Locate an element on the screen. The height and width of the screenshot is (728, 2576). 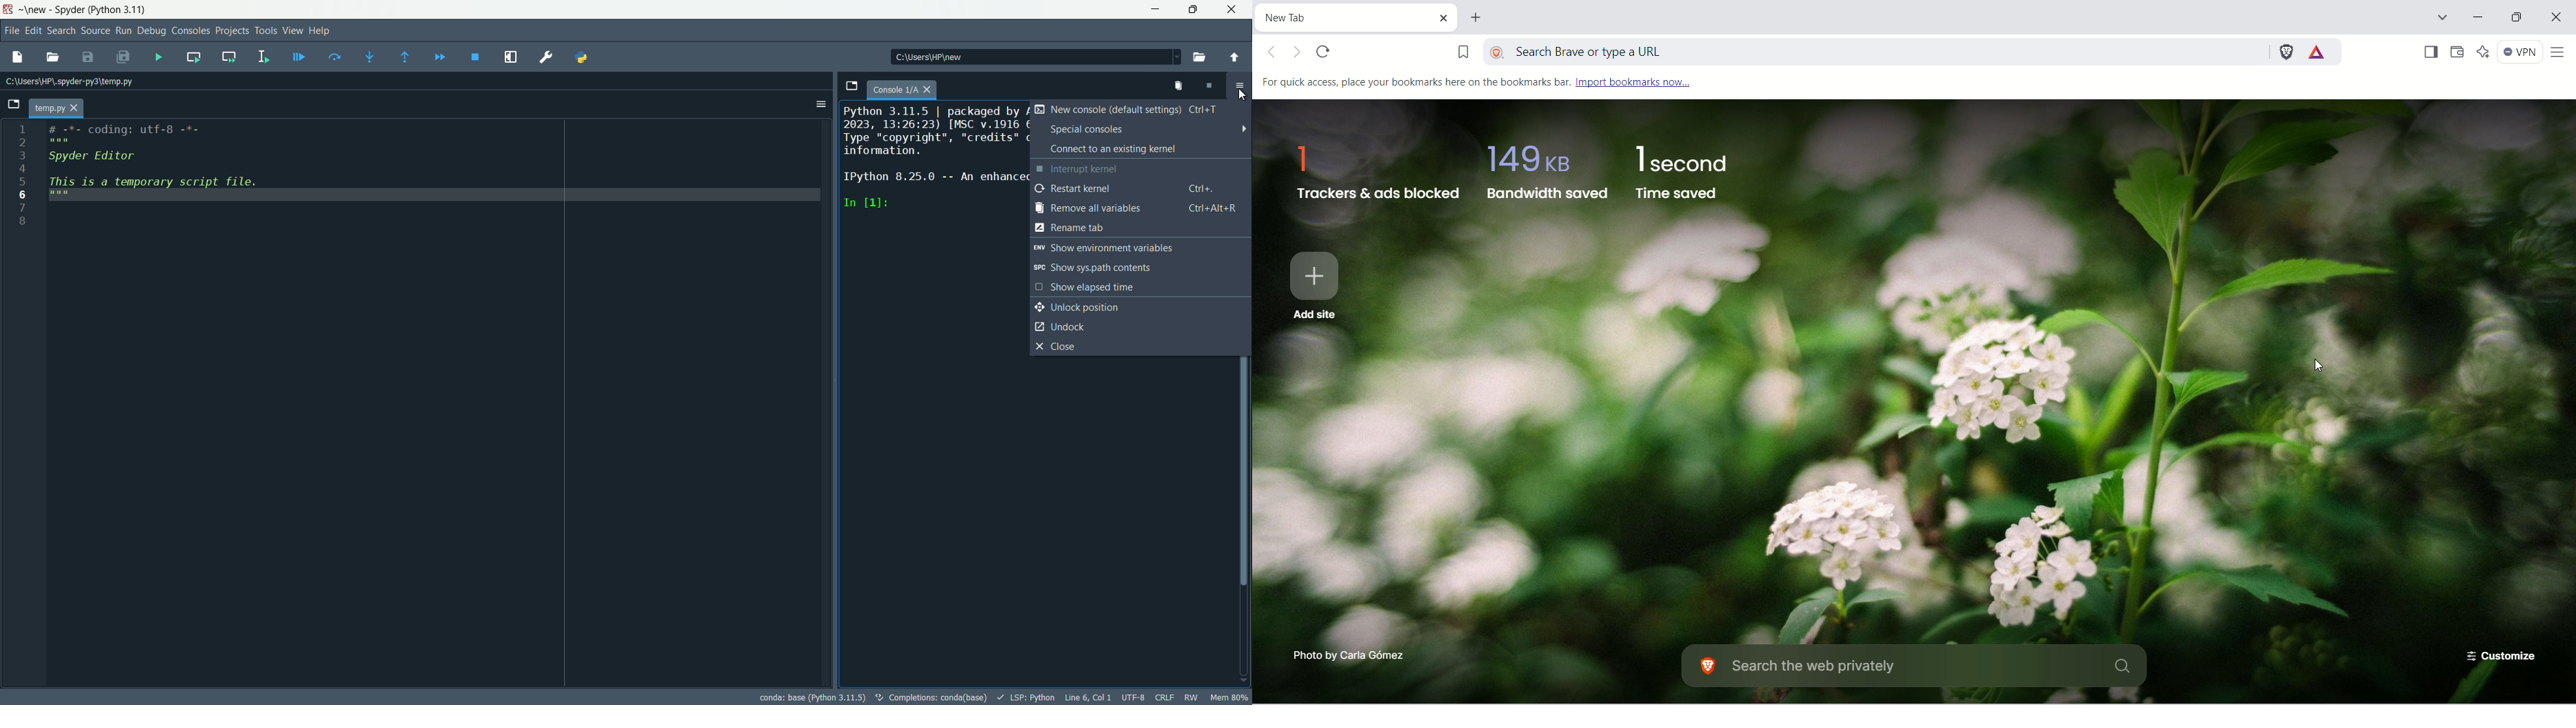
save file is located at coordinates (86, 57).